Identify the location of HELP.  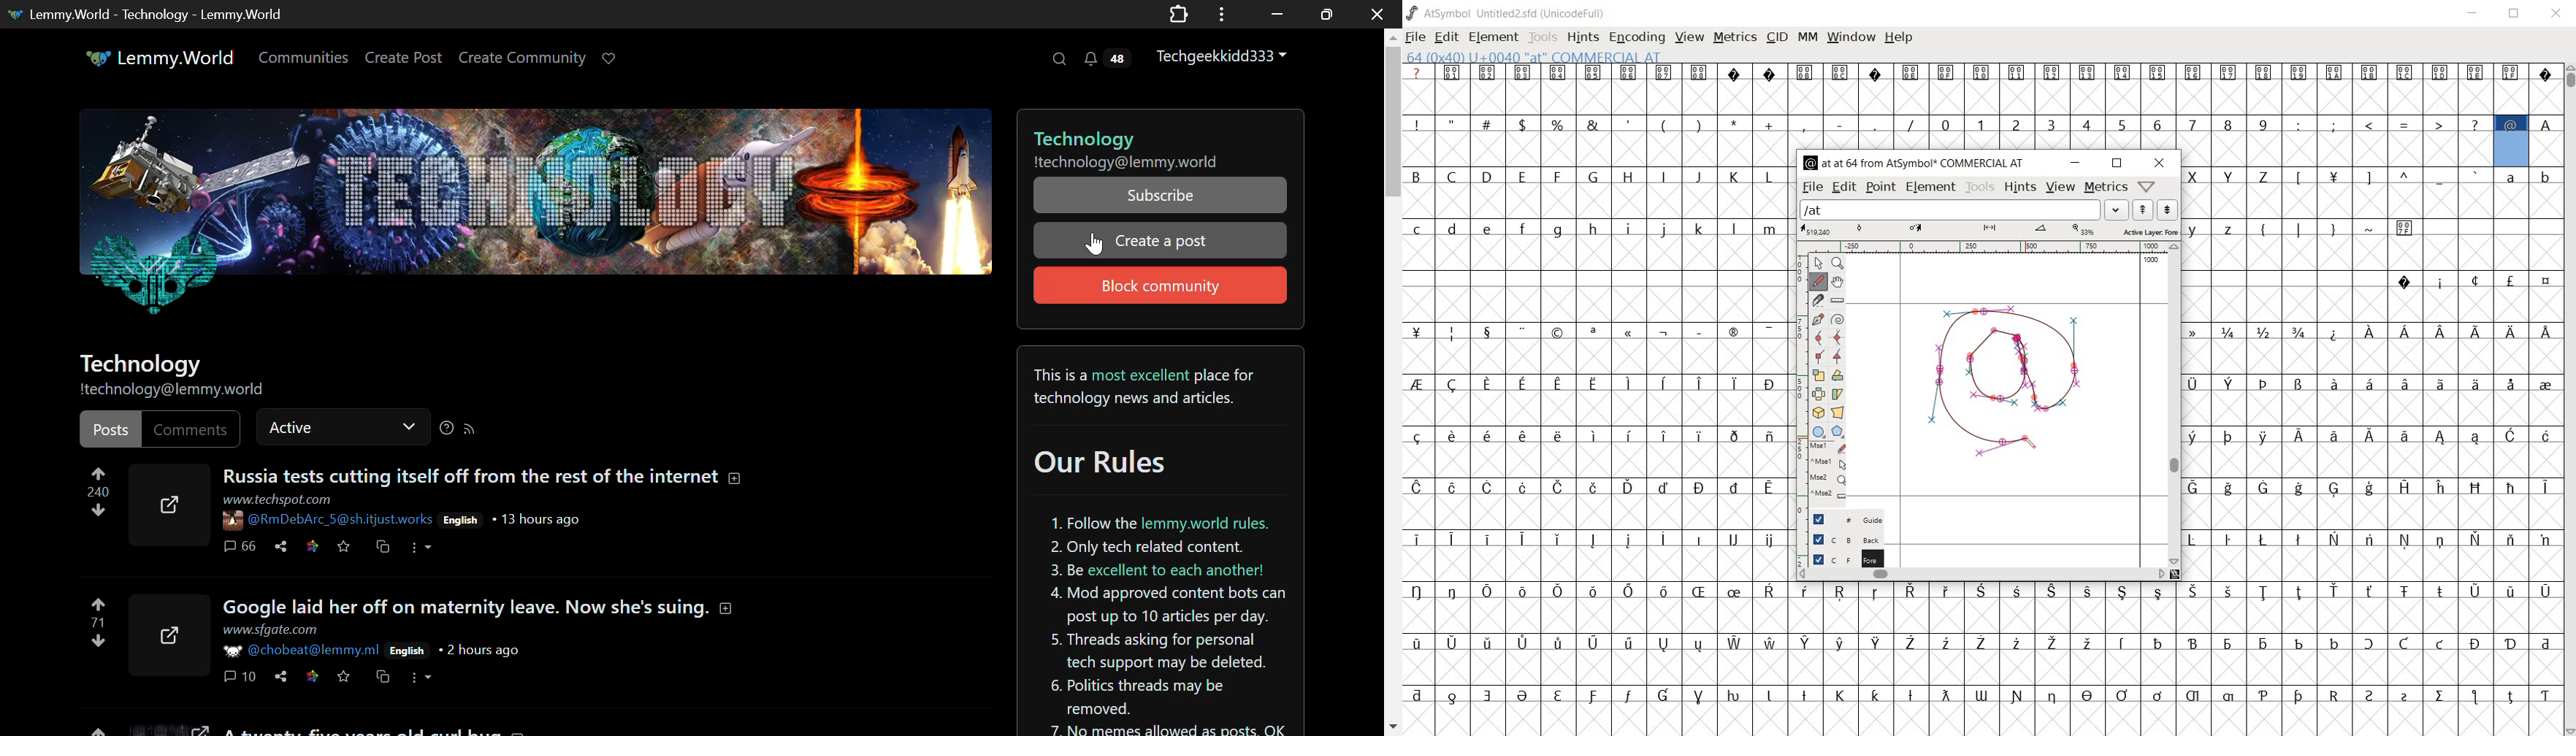
(1899, 38).